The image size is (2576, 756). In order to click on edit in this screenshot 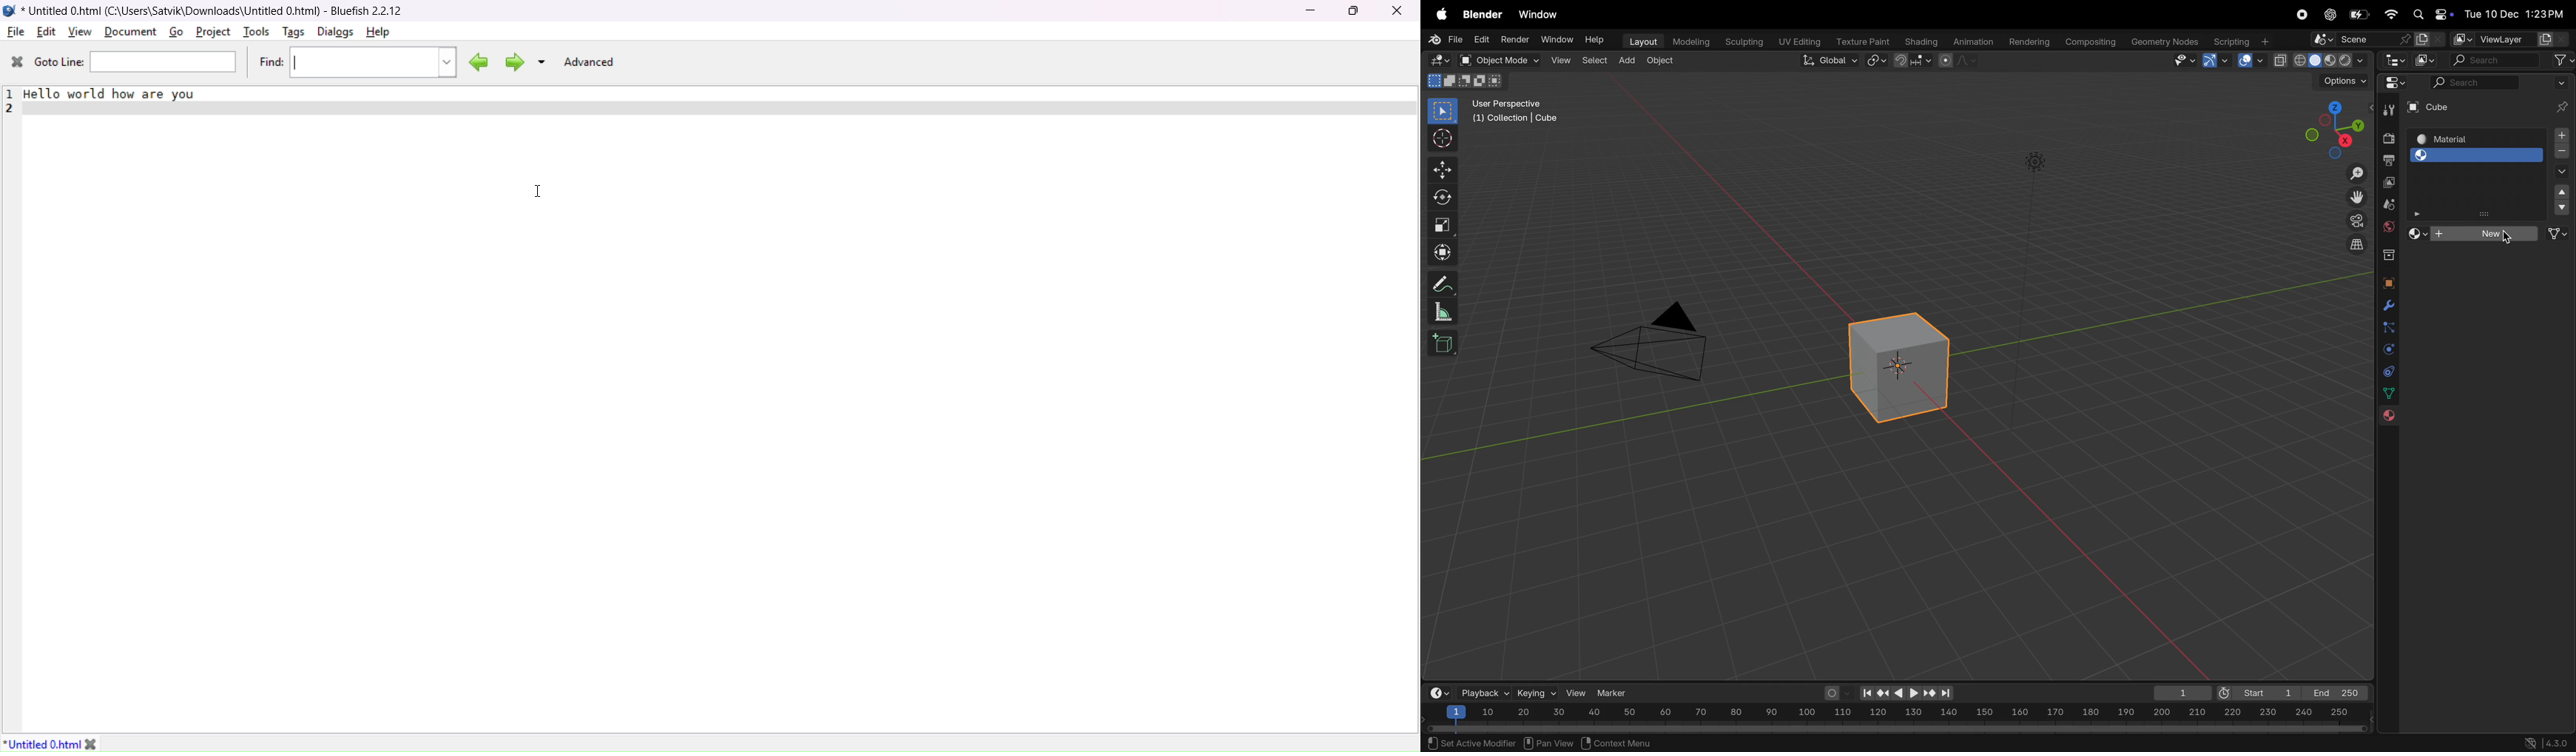, I will do `click(1479, 40)`.